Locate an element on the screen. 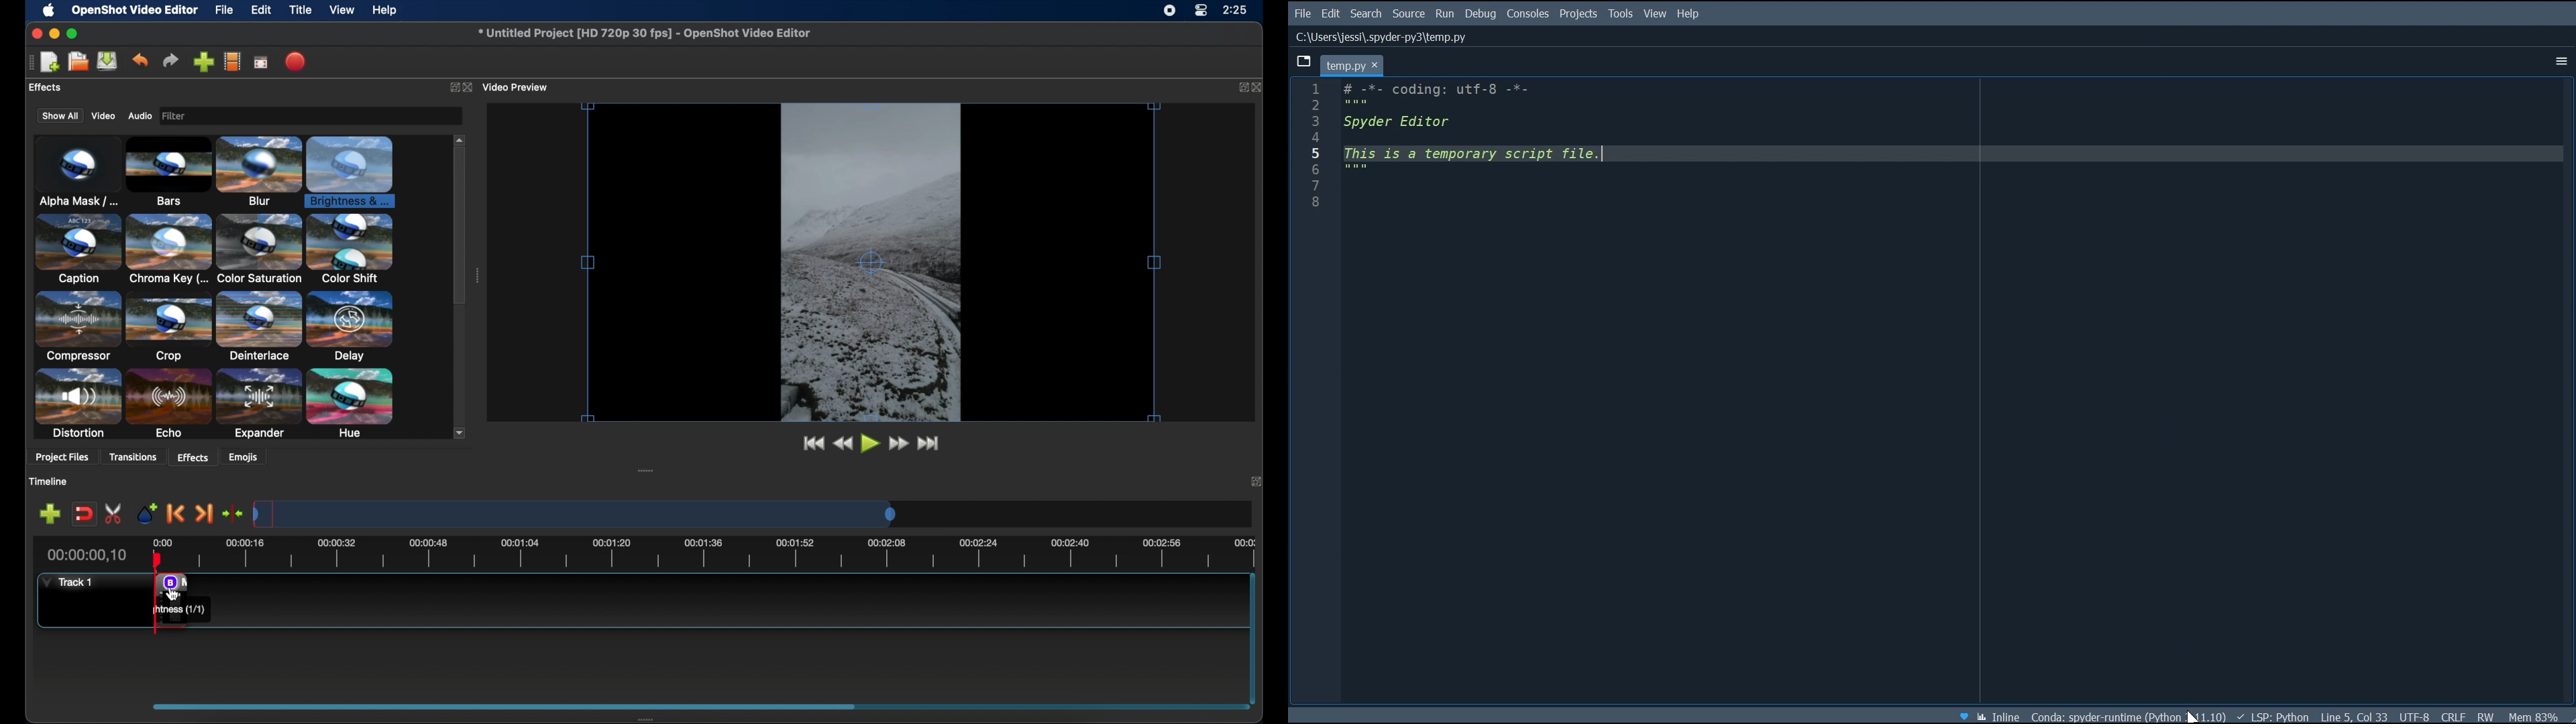  Source is located at coordinates (1409, 14).